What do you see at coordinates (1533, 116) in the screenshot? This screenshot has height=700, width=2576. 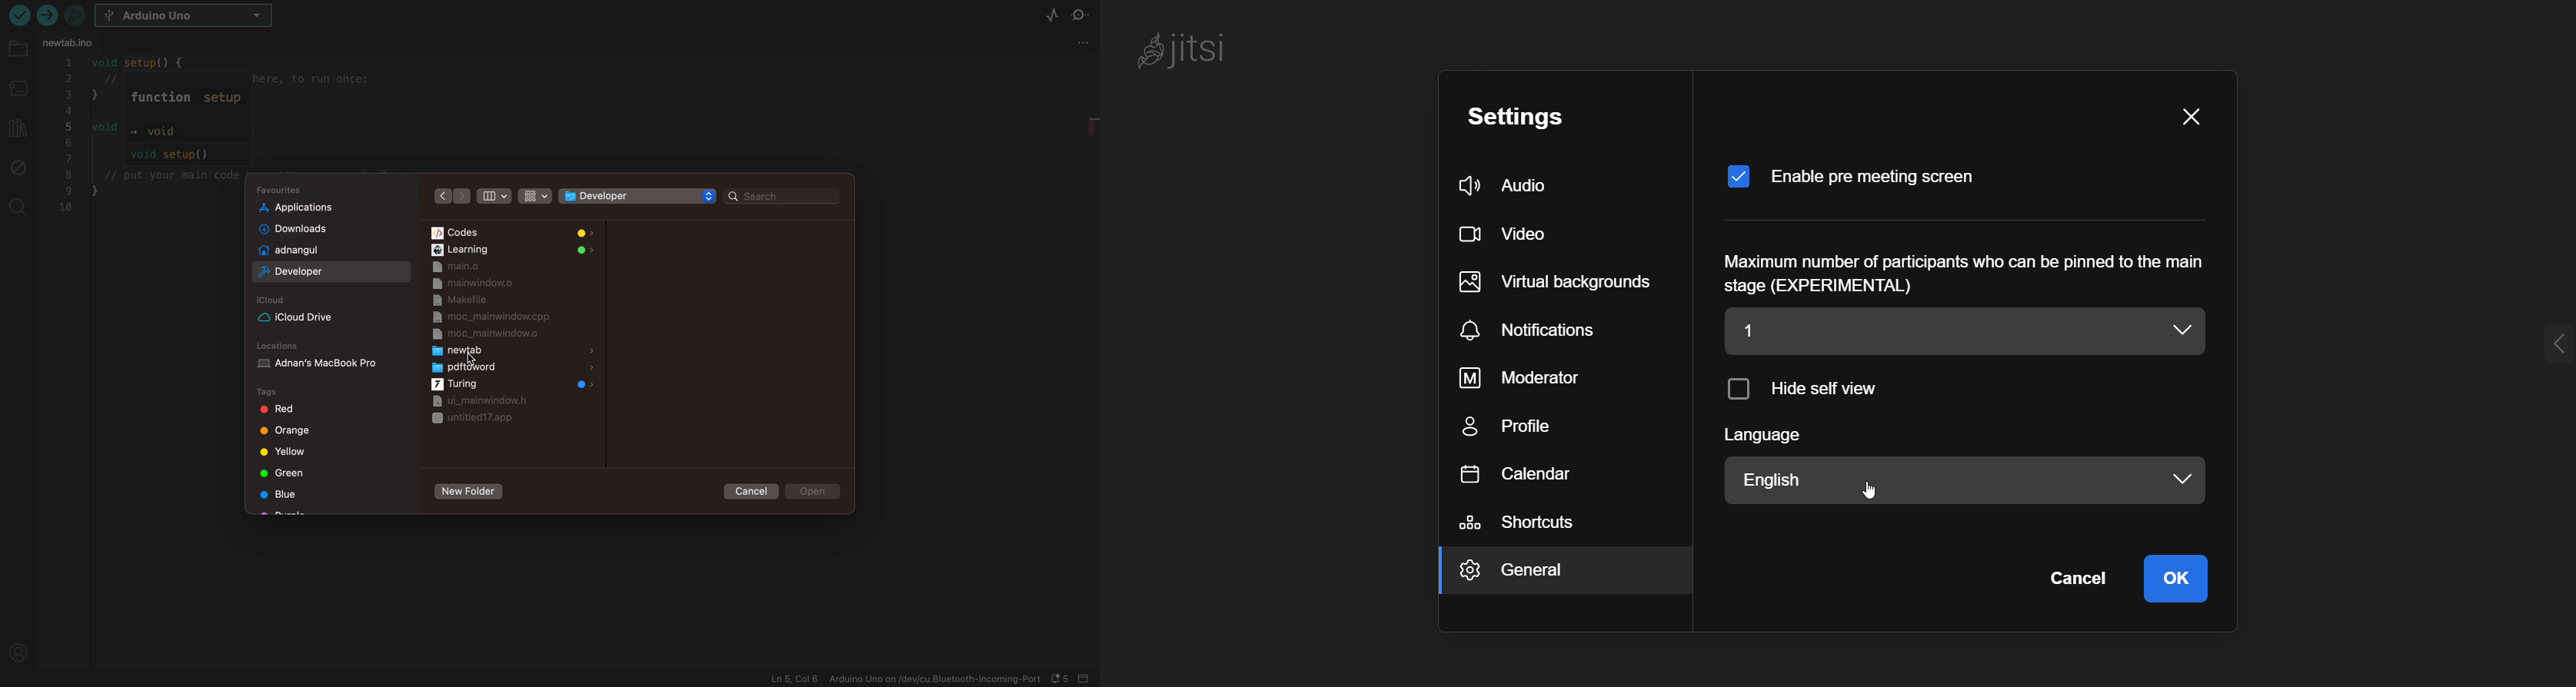 I see `settings` at bounding box center [1533, 116].